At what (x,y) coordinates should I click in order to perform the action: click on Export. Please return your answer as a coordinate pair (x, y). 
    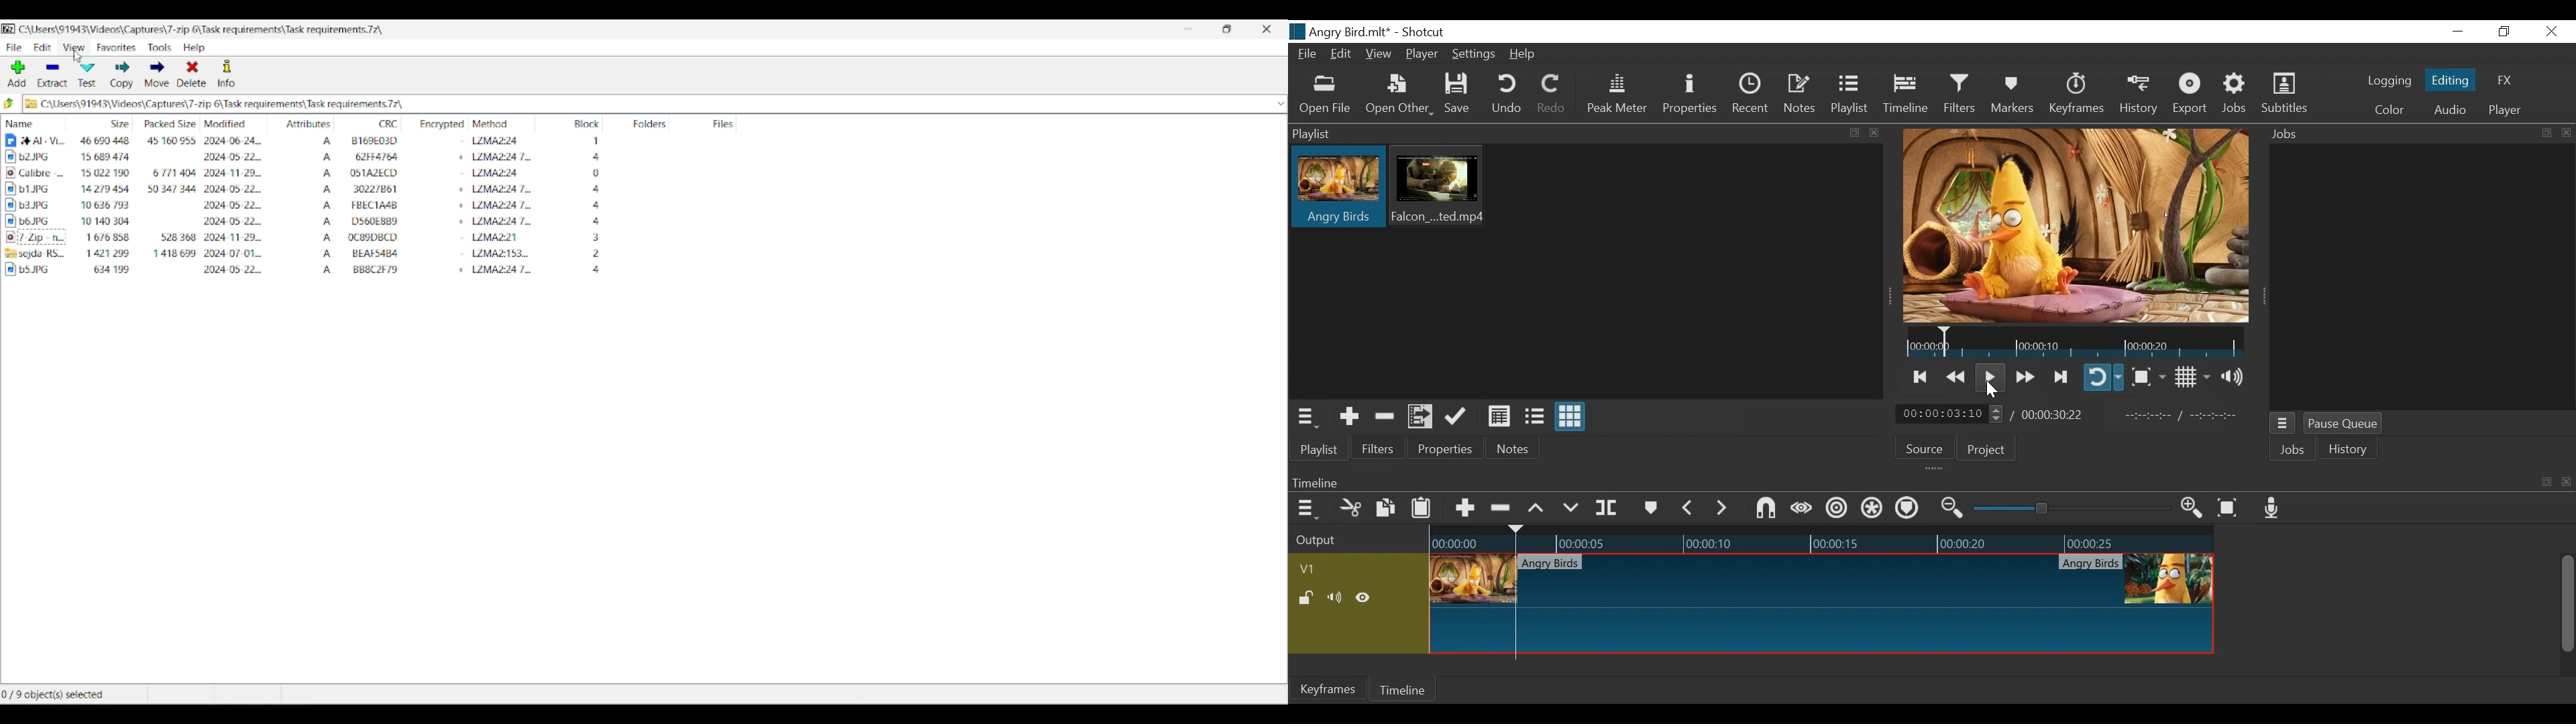
    Looking at the image, I should click on (2193, 96).